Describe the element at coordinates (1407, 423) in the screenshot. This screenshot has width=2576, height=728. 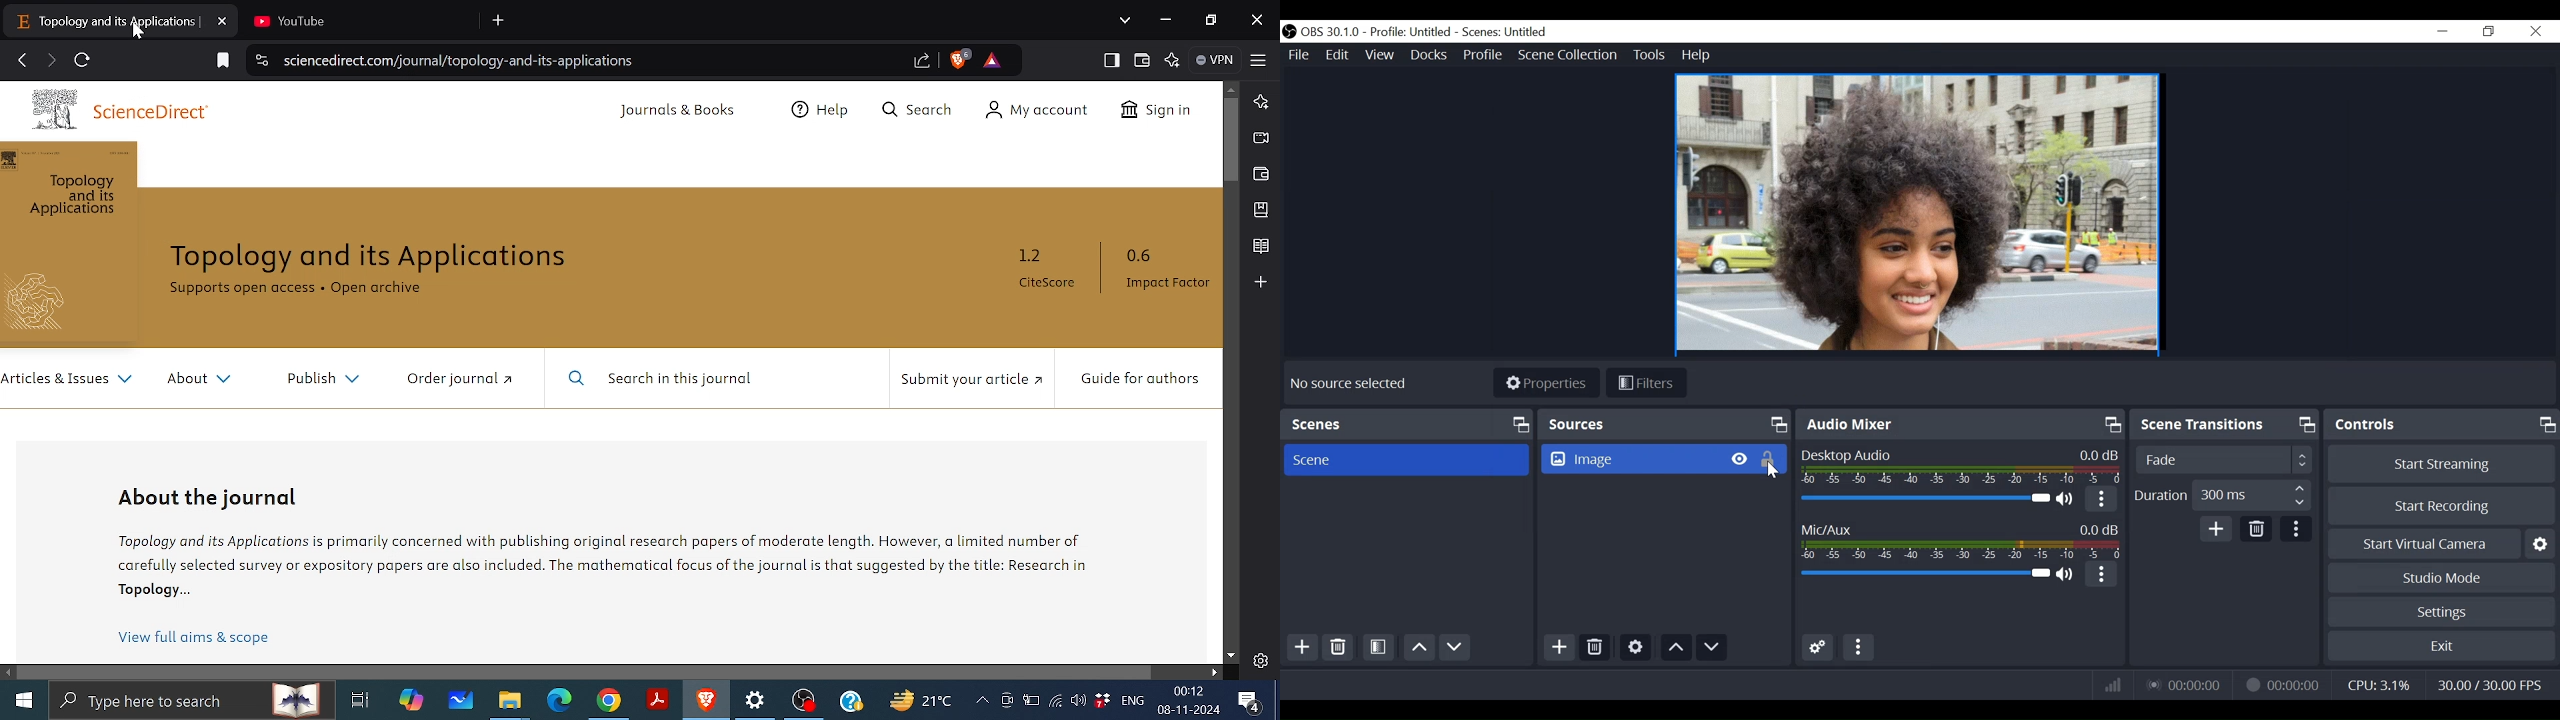
I see `Scenes` at that location.